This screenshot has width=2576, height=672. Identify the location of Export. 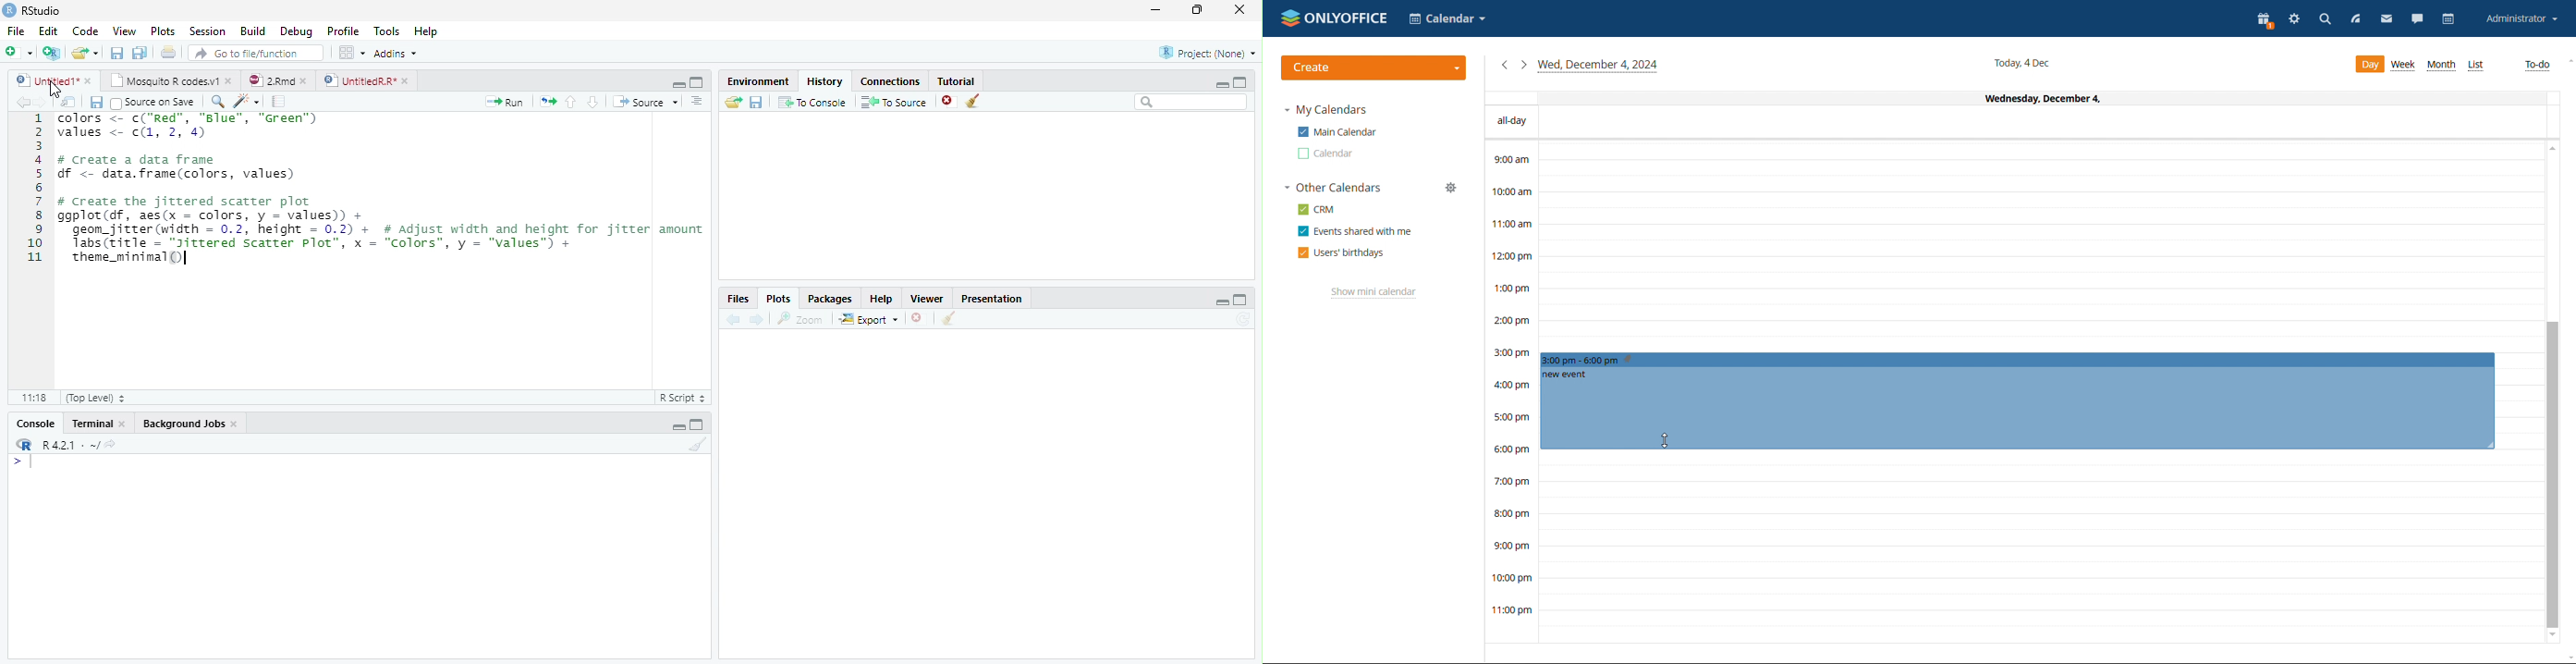
(870, 318).